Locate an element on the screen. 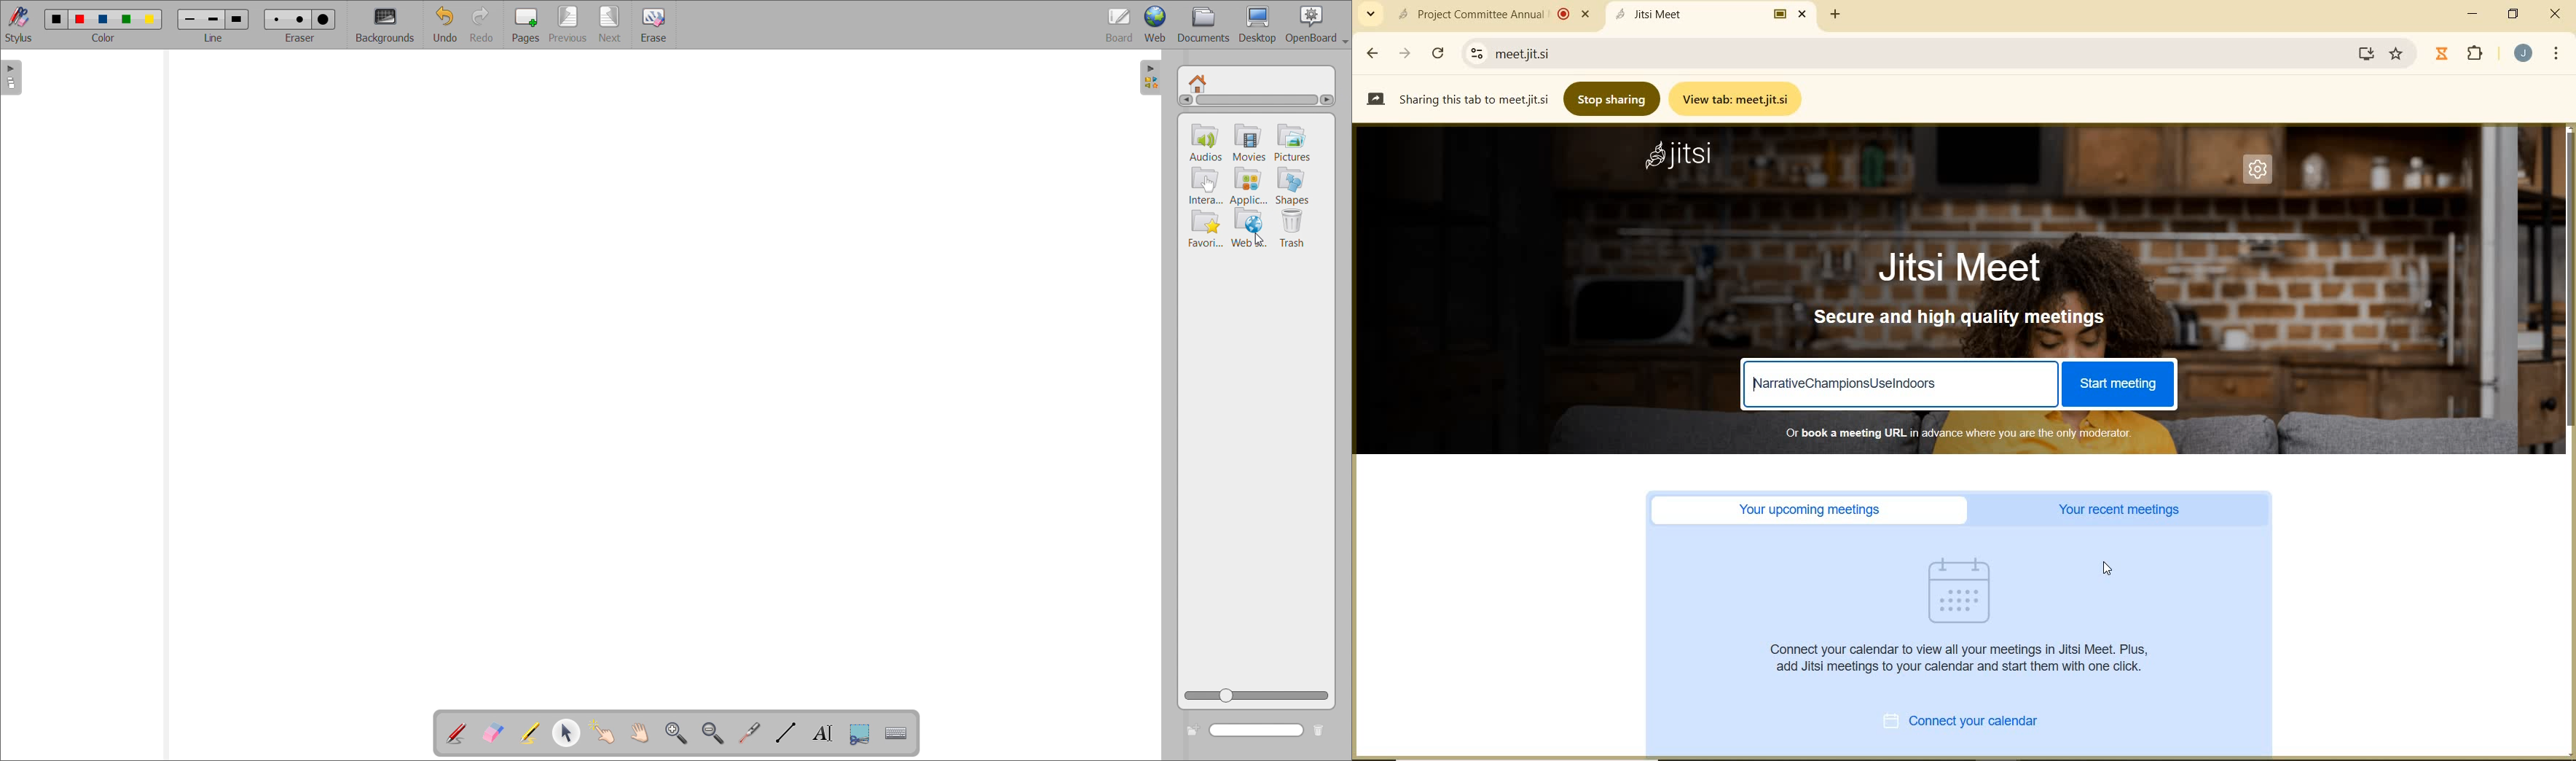 Image resolution: width=2576 pixels, height=784 pixels. favorites is located at coordinates (1206, 229).